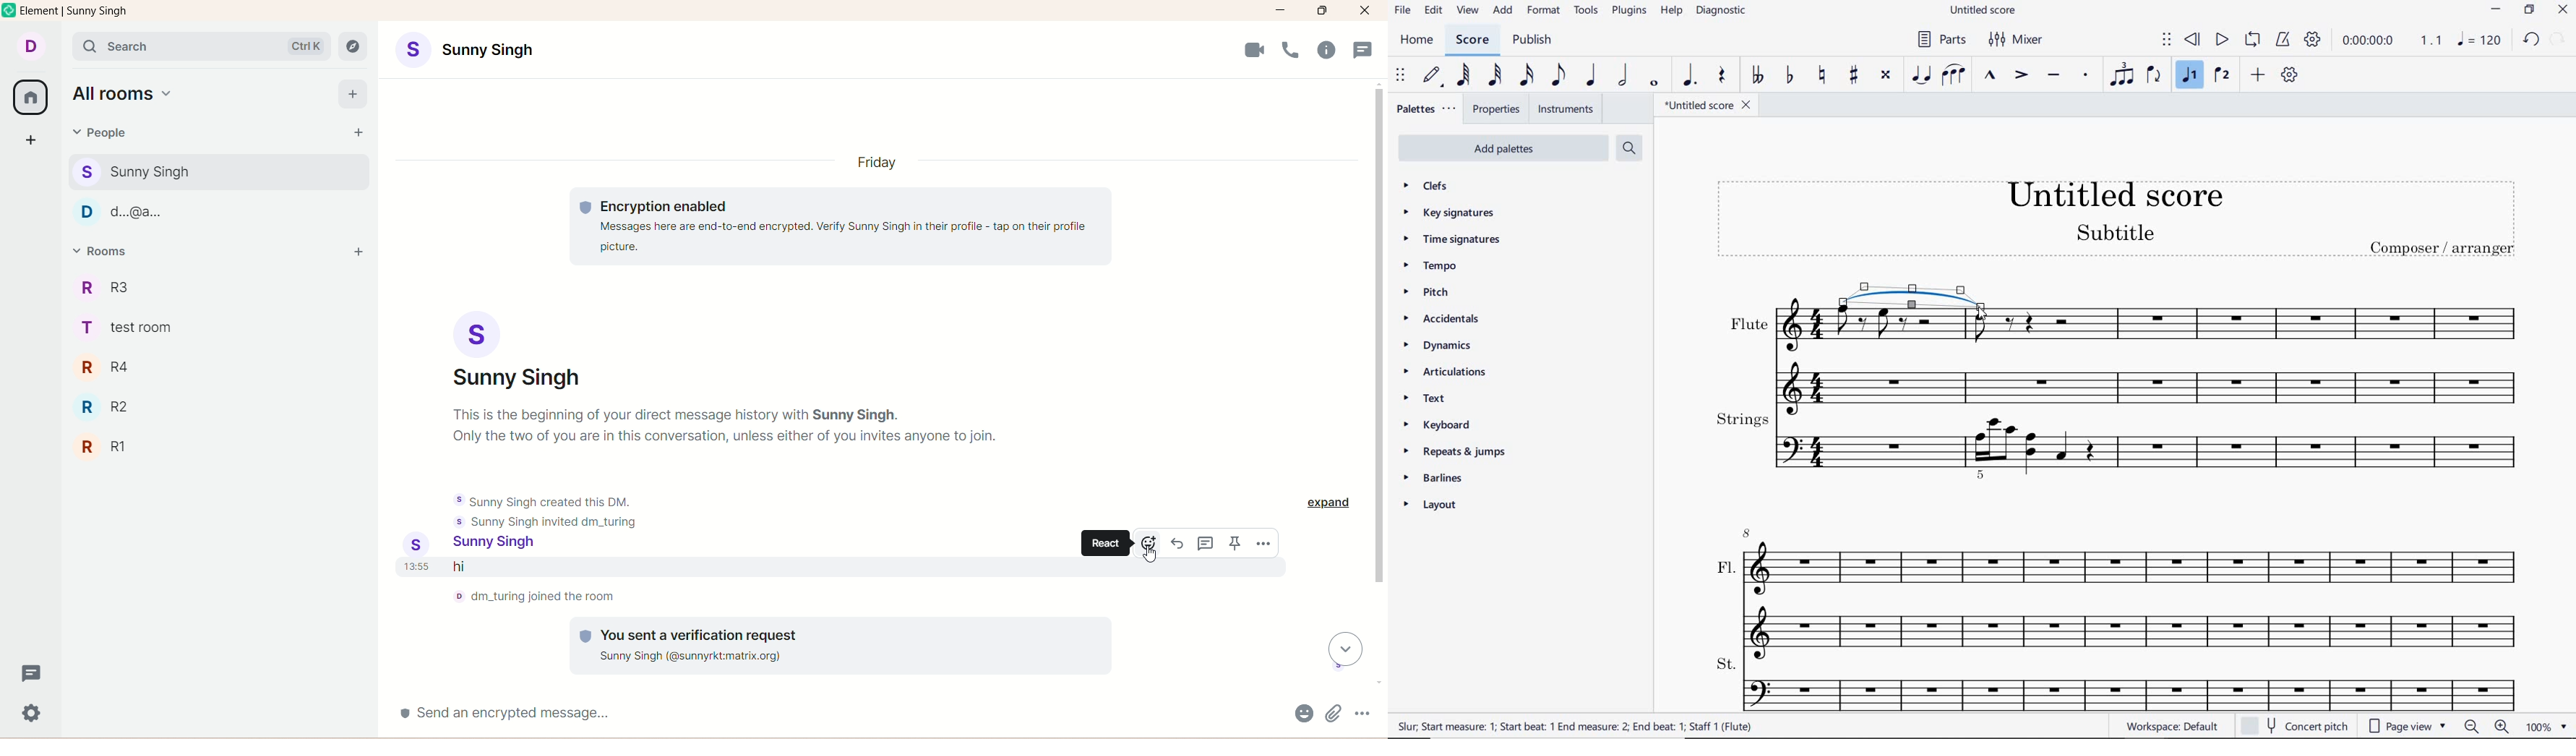 The image size is (2576, 756). I want to click on add, so click(353, 95).